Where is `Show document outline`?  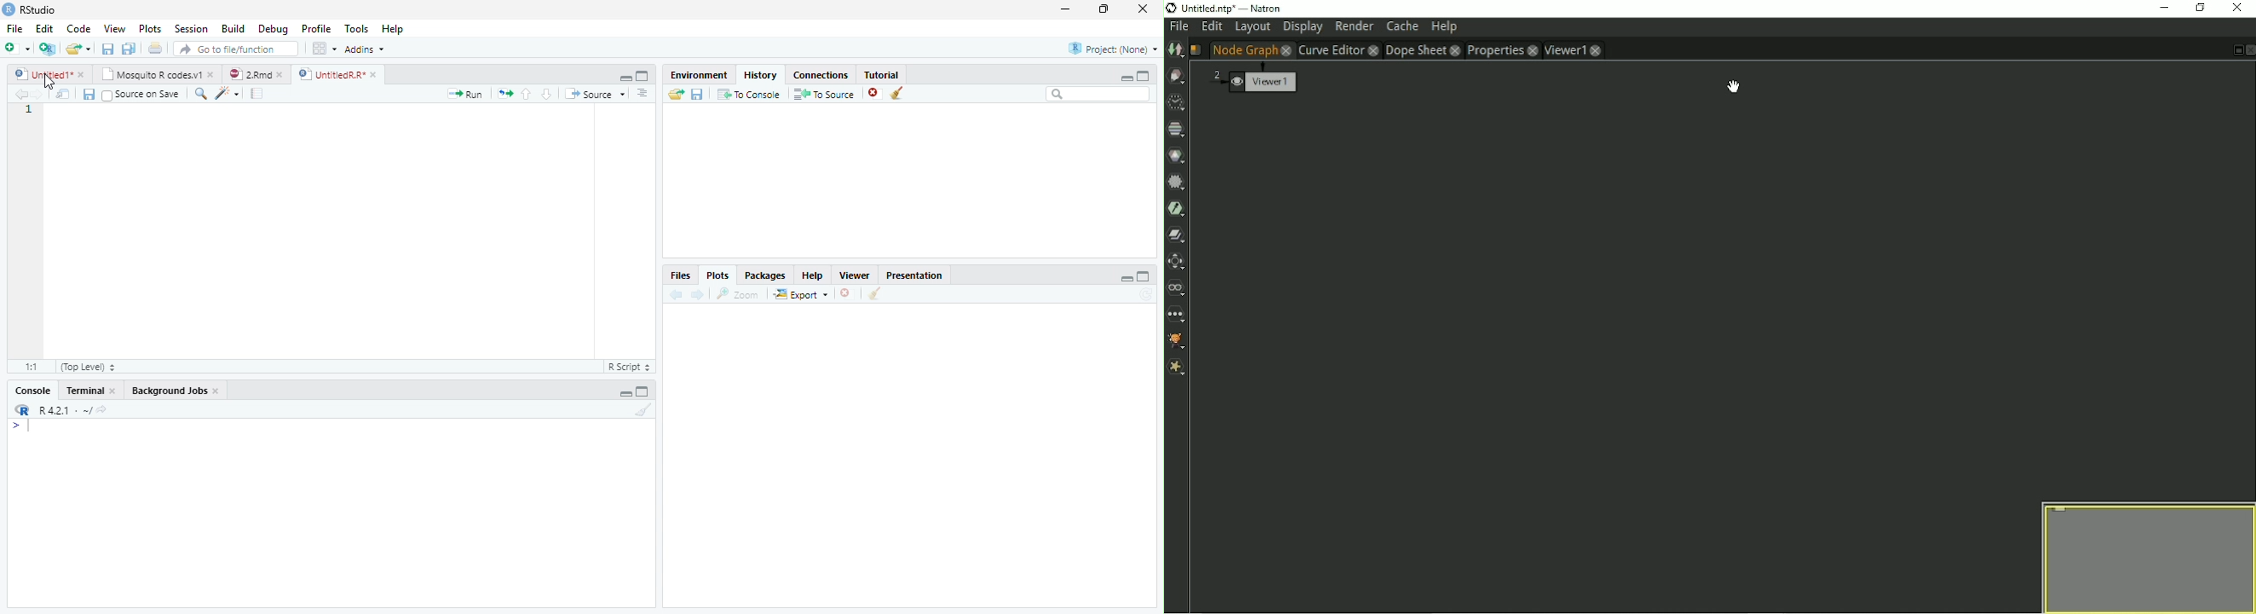 Show document outline is located at coordinates (642, 92).